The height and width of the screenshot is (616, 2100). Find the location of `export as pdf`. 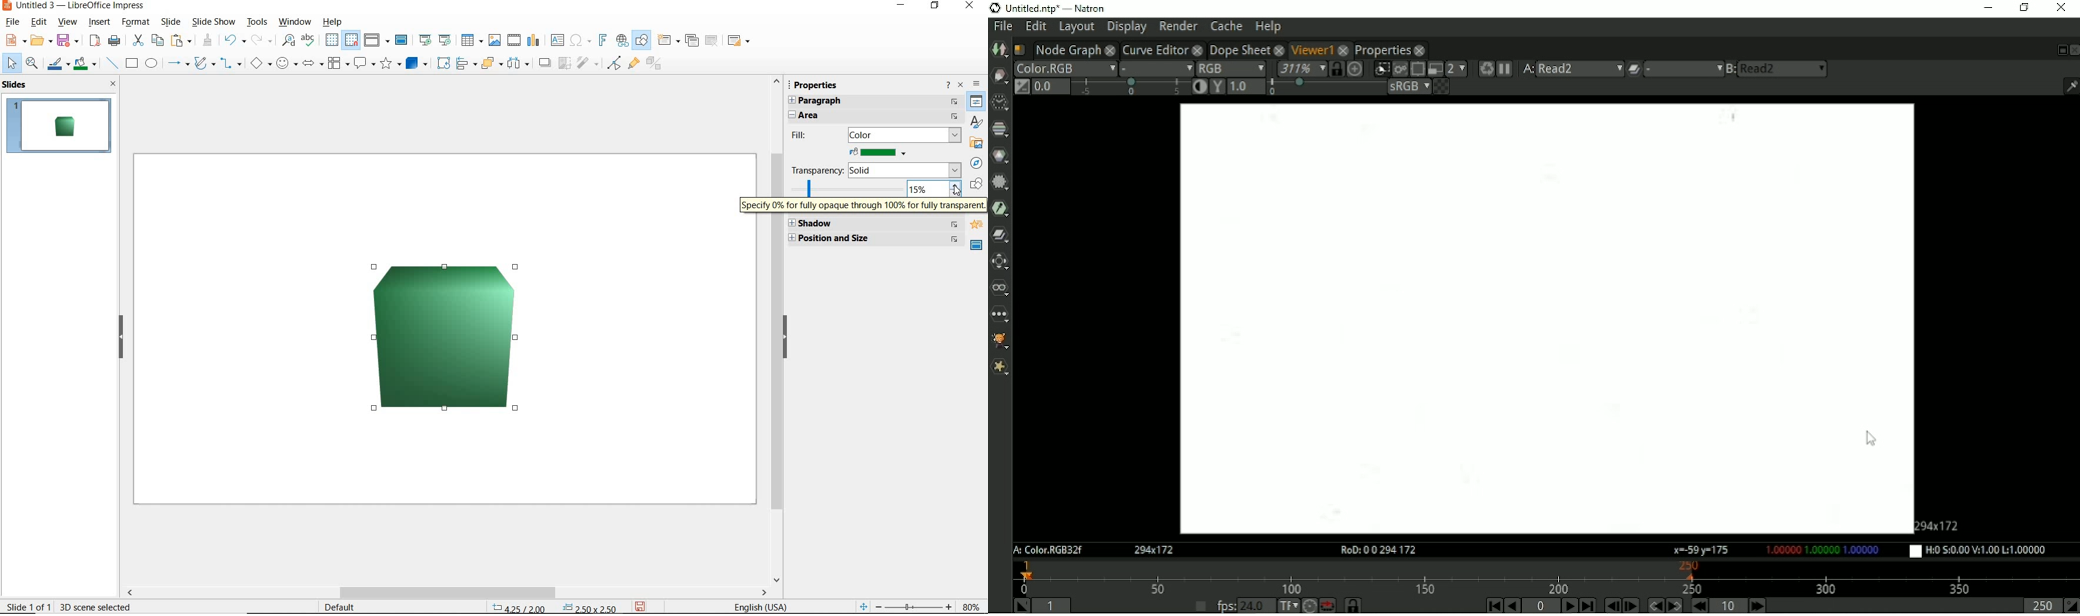

export as pdf is located at coordinates (95, 42).